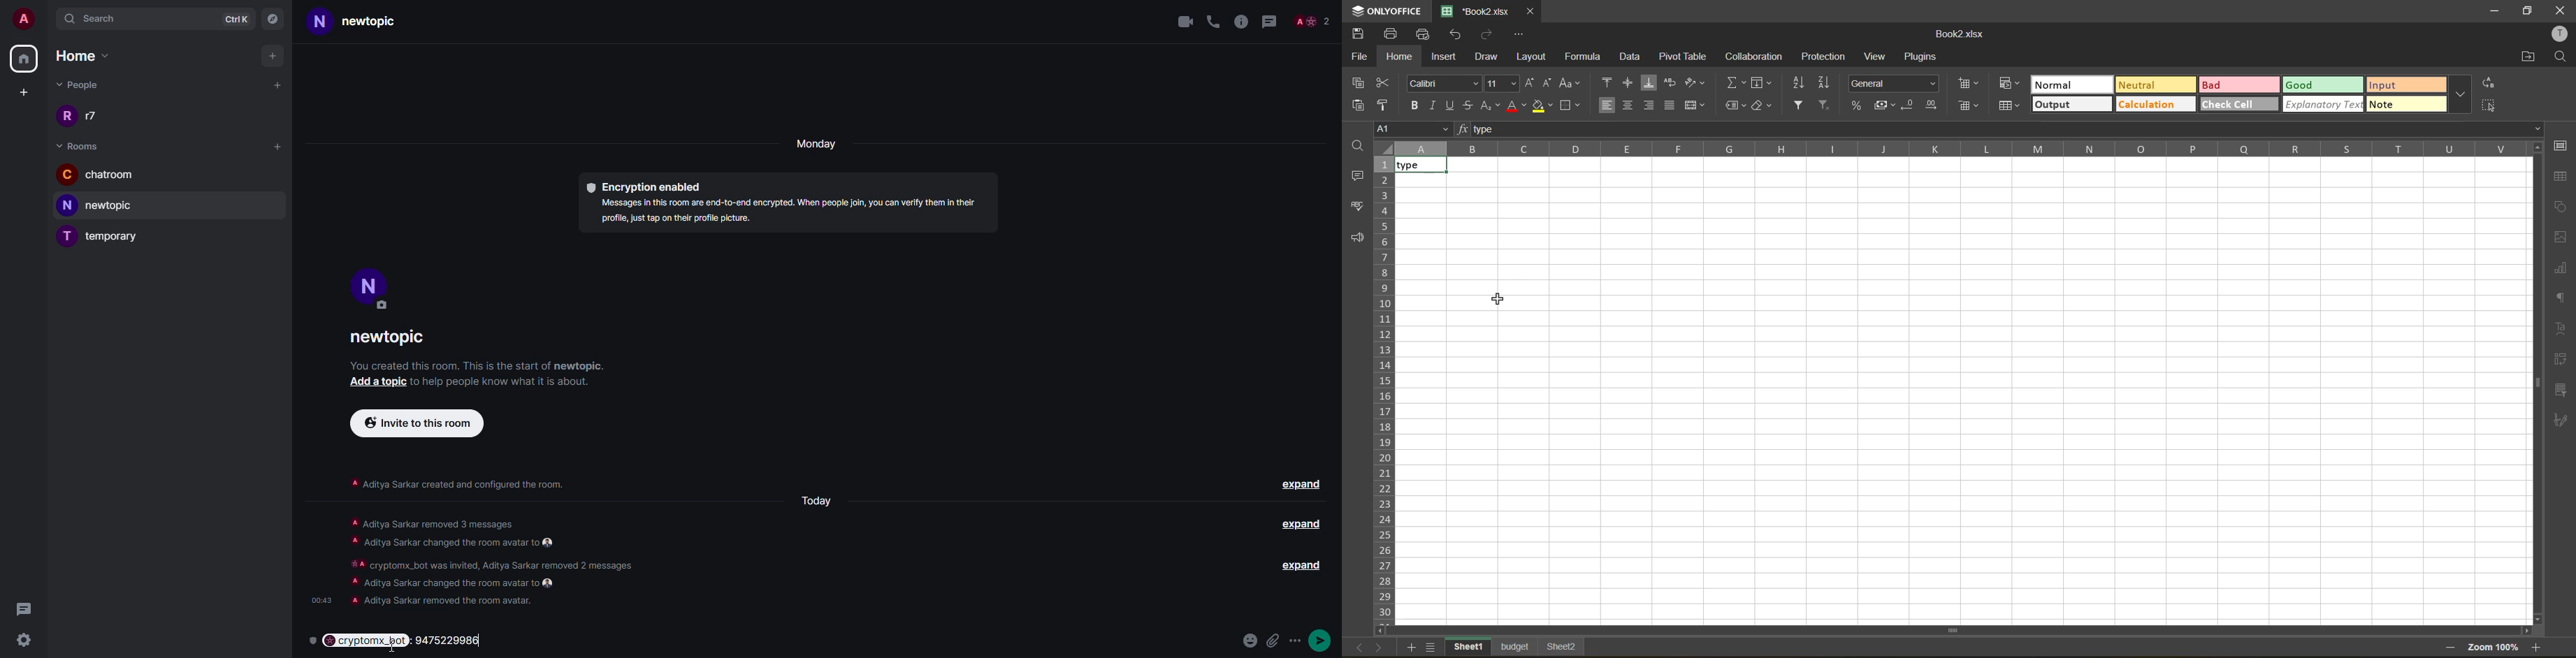  Describe the element at coordinates (1326, 643) in the screenshot. I see `more` at that location.